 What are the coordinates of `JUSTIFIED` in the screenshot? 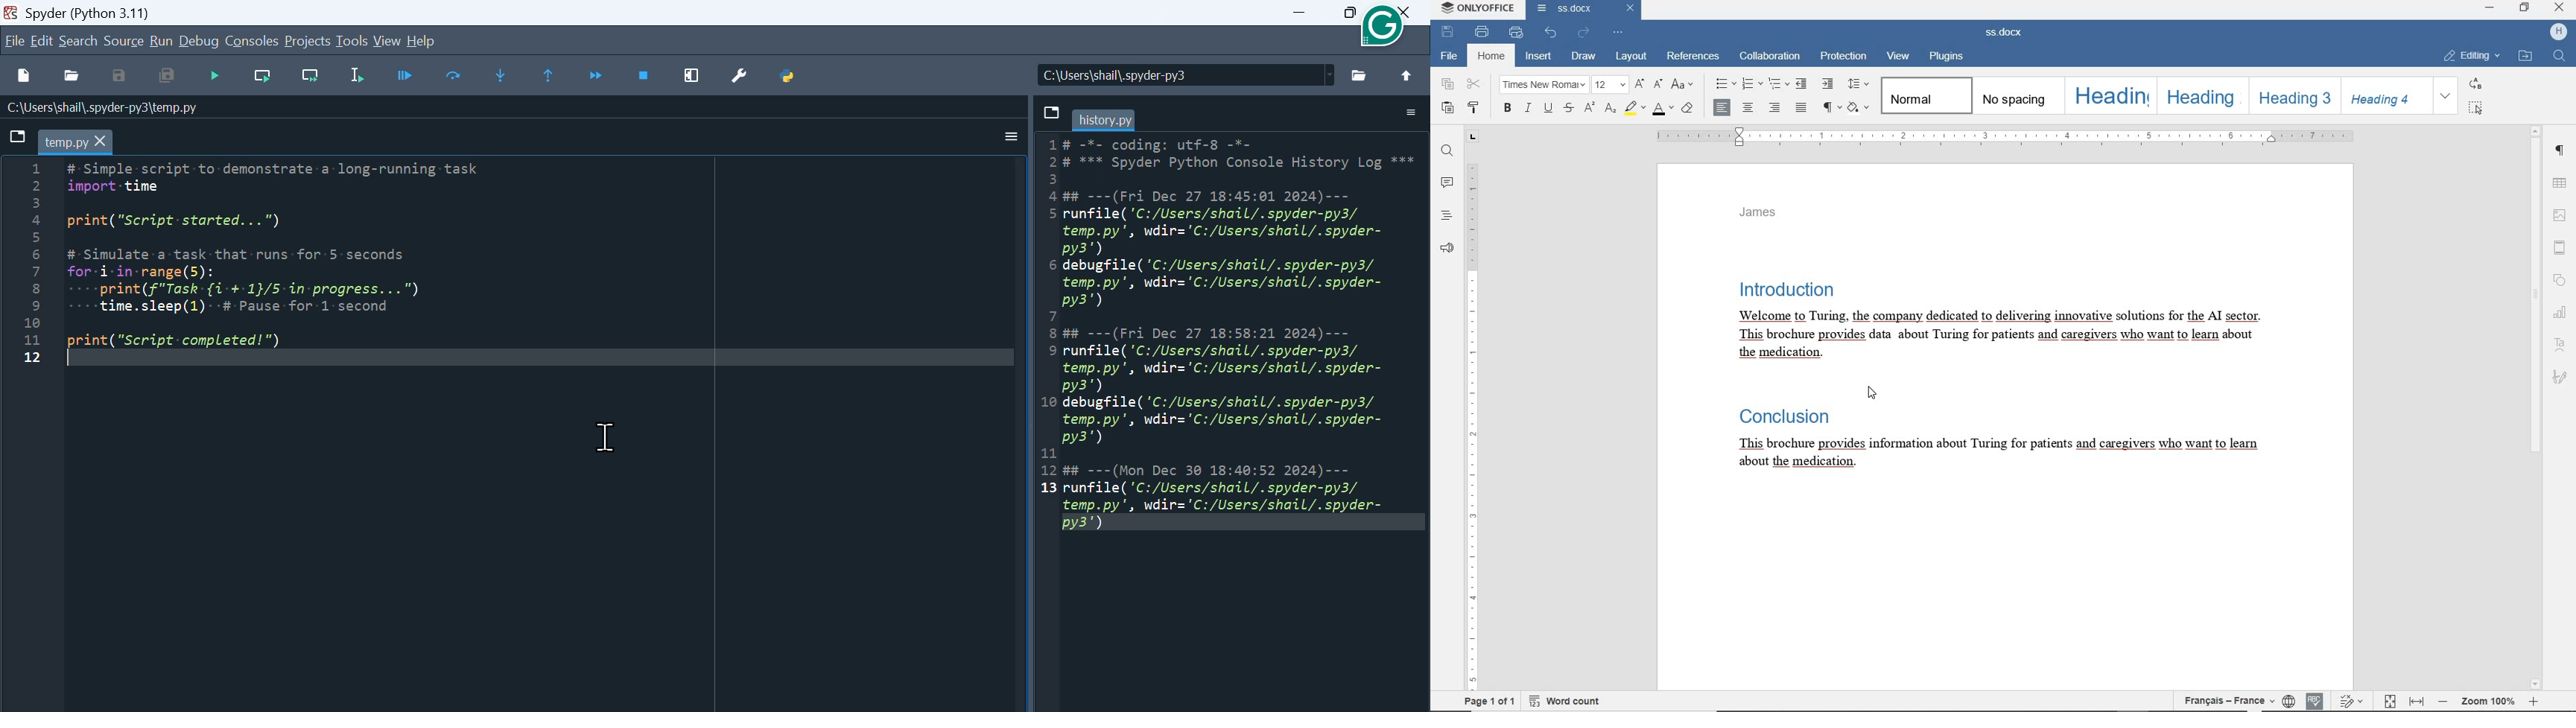 It's located at (1802, 108).